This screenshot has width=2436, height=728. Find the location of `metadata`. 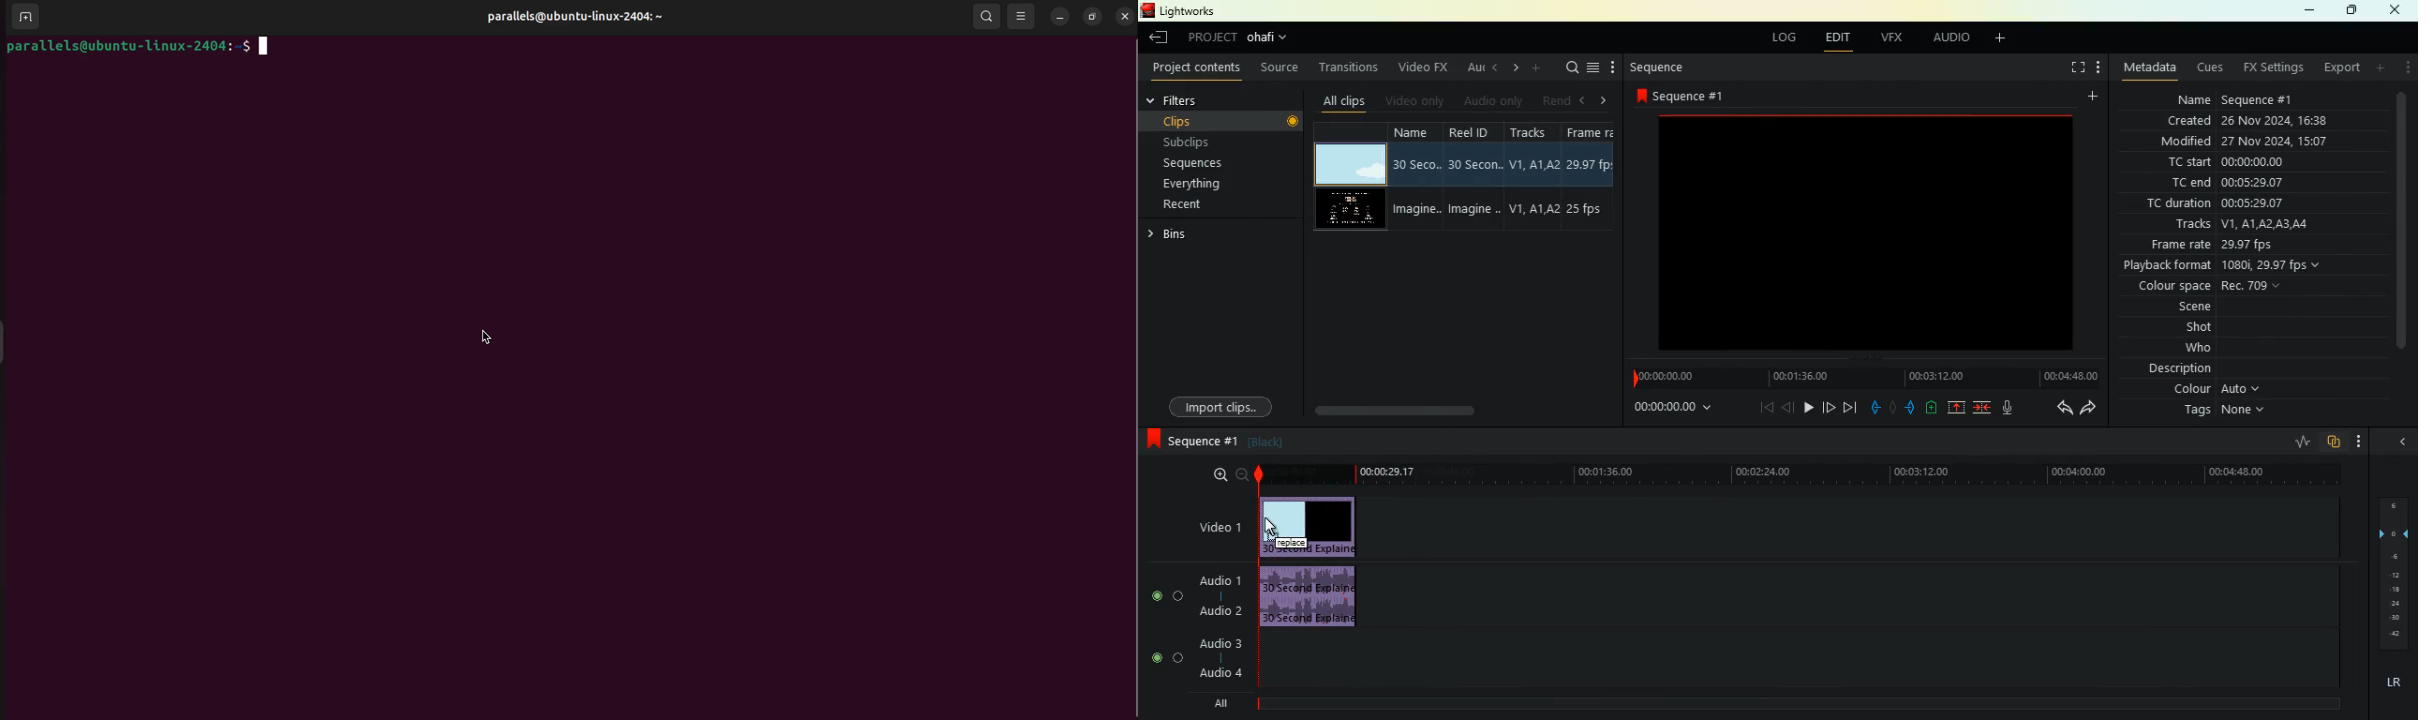

metadata is located at coordinates (2151, 65).